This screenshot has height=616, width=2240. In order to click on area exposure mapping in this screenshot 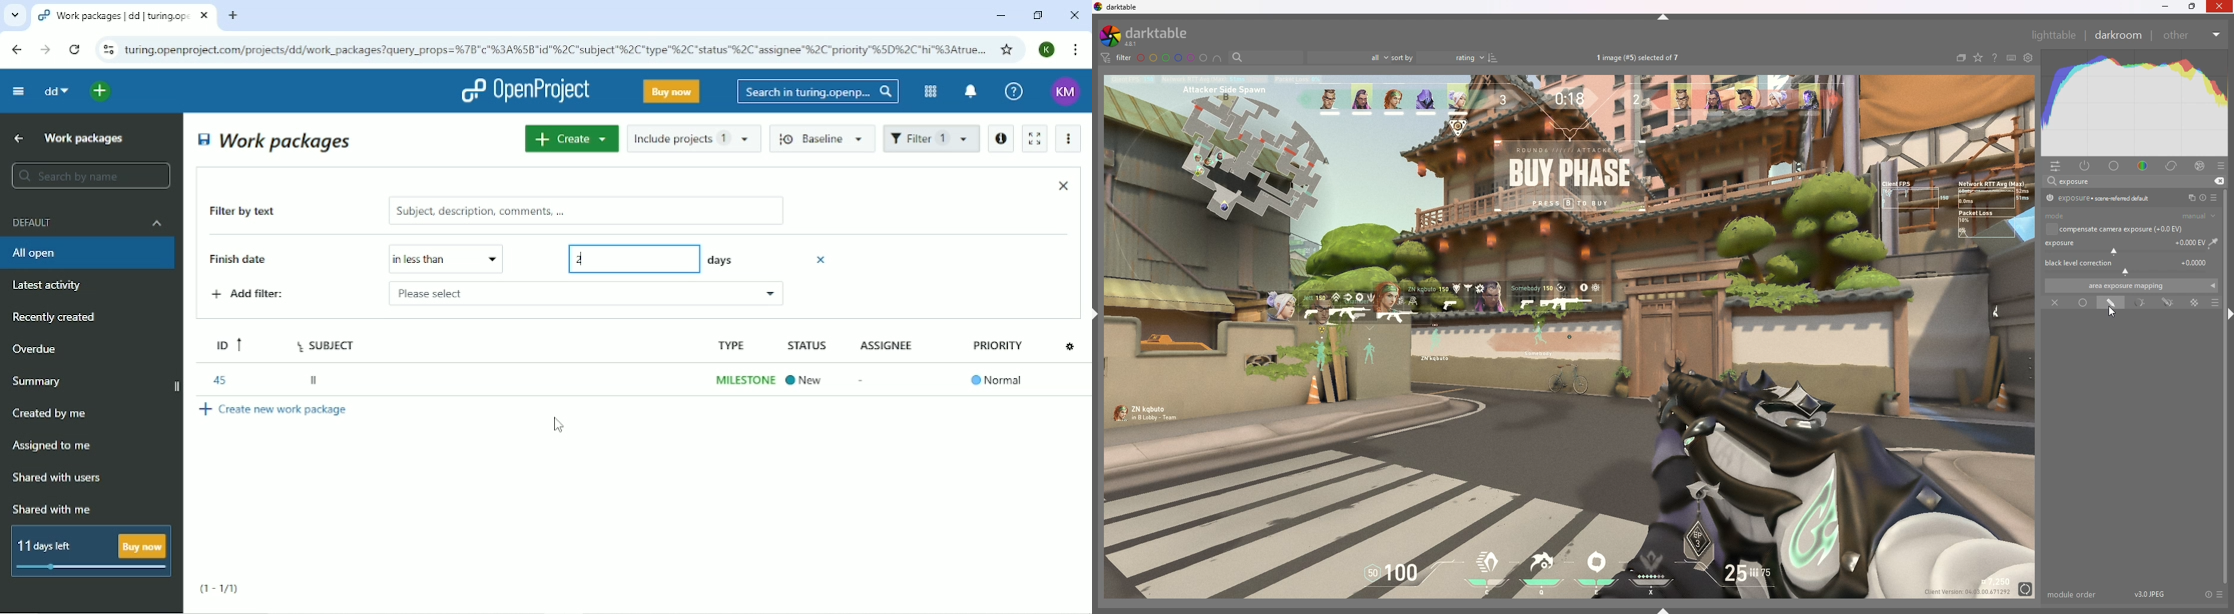, I will do `click(2131, 286)`.